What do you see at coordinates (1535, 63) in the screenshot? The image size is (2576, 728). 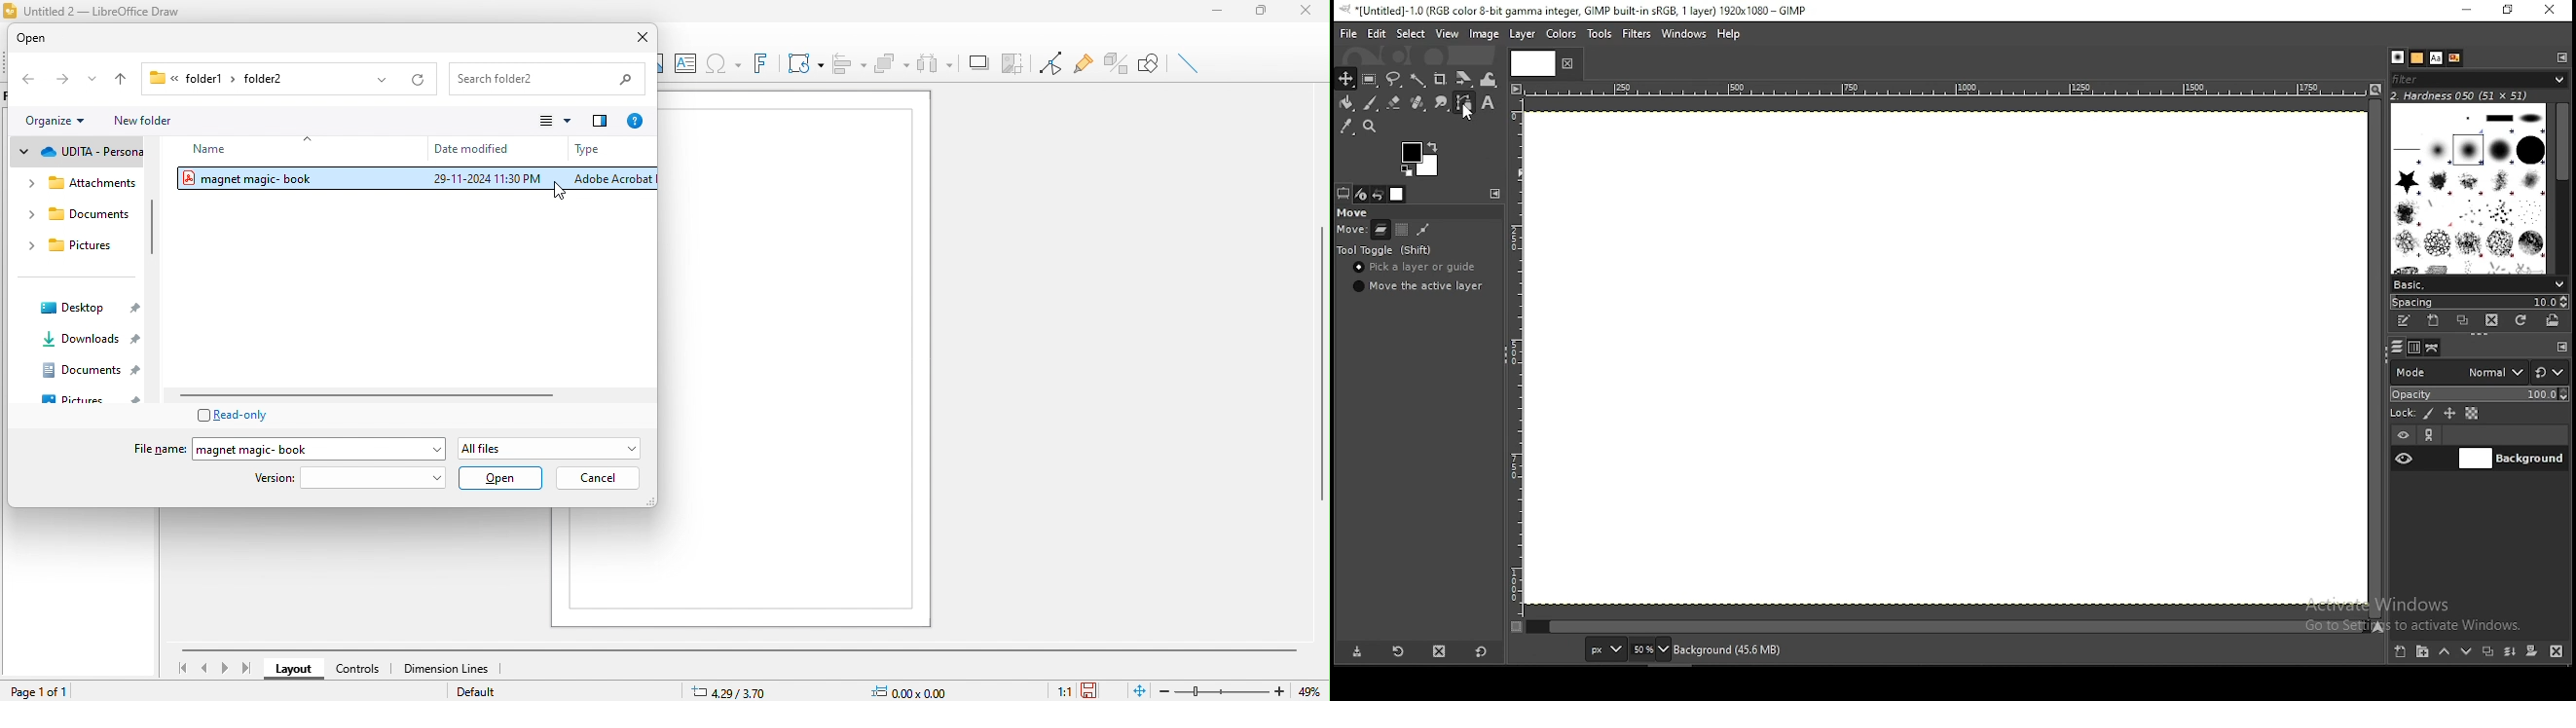 I see `tab` at bounding box center [1535, 63].